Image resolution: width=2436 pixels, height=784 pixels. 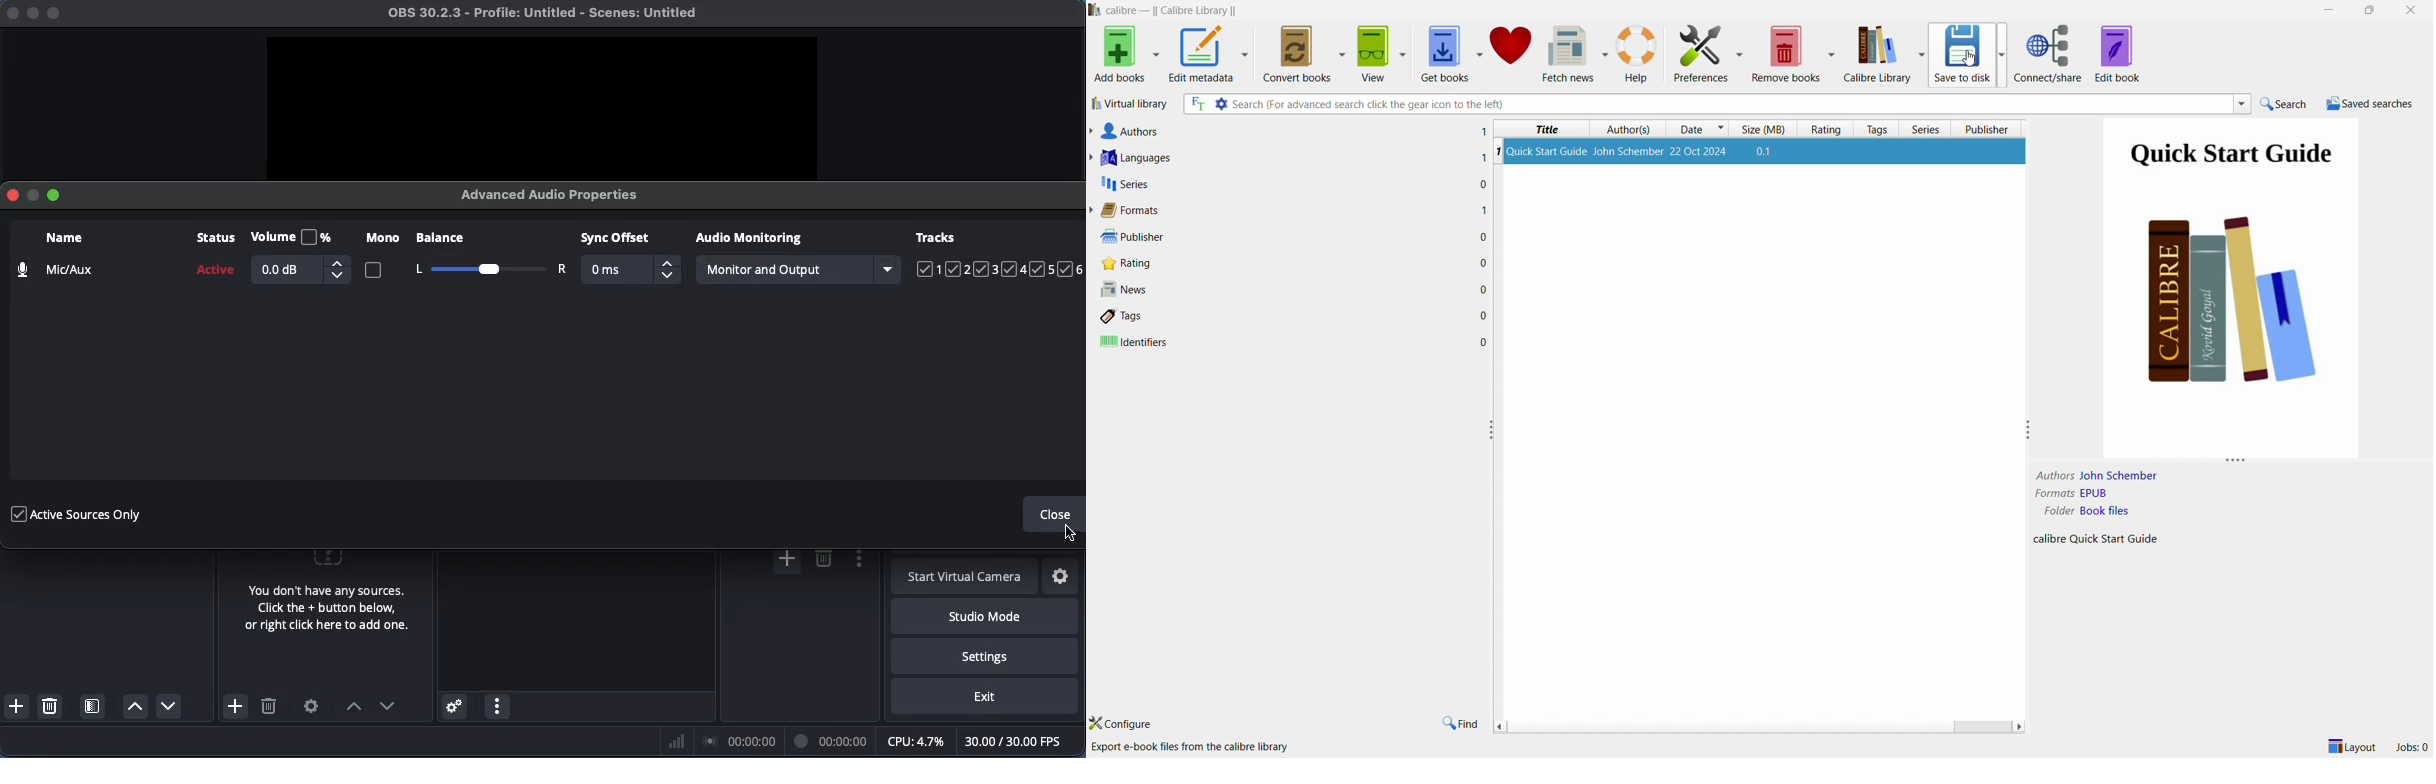 I want to click on Project name, so click(x=548, y=14).